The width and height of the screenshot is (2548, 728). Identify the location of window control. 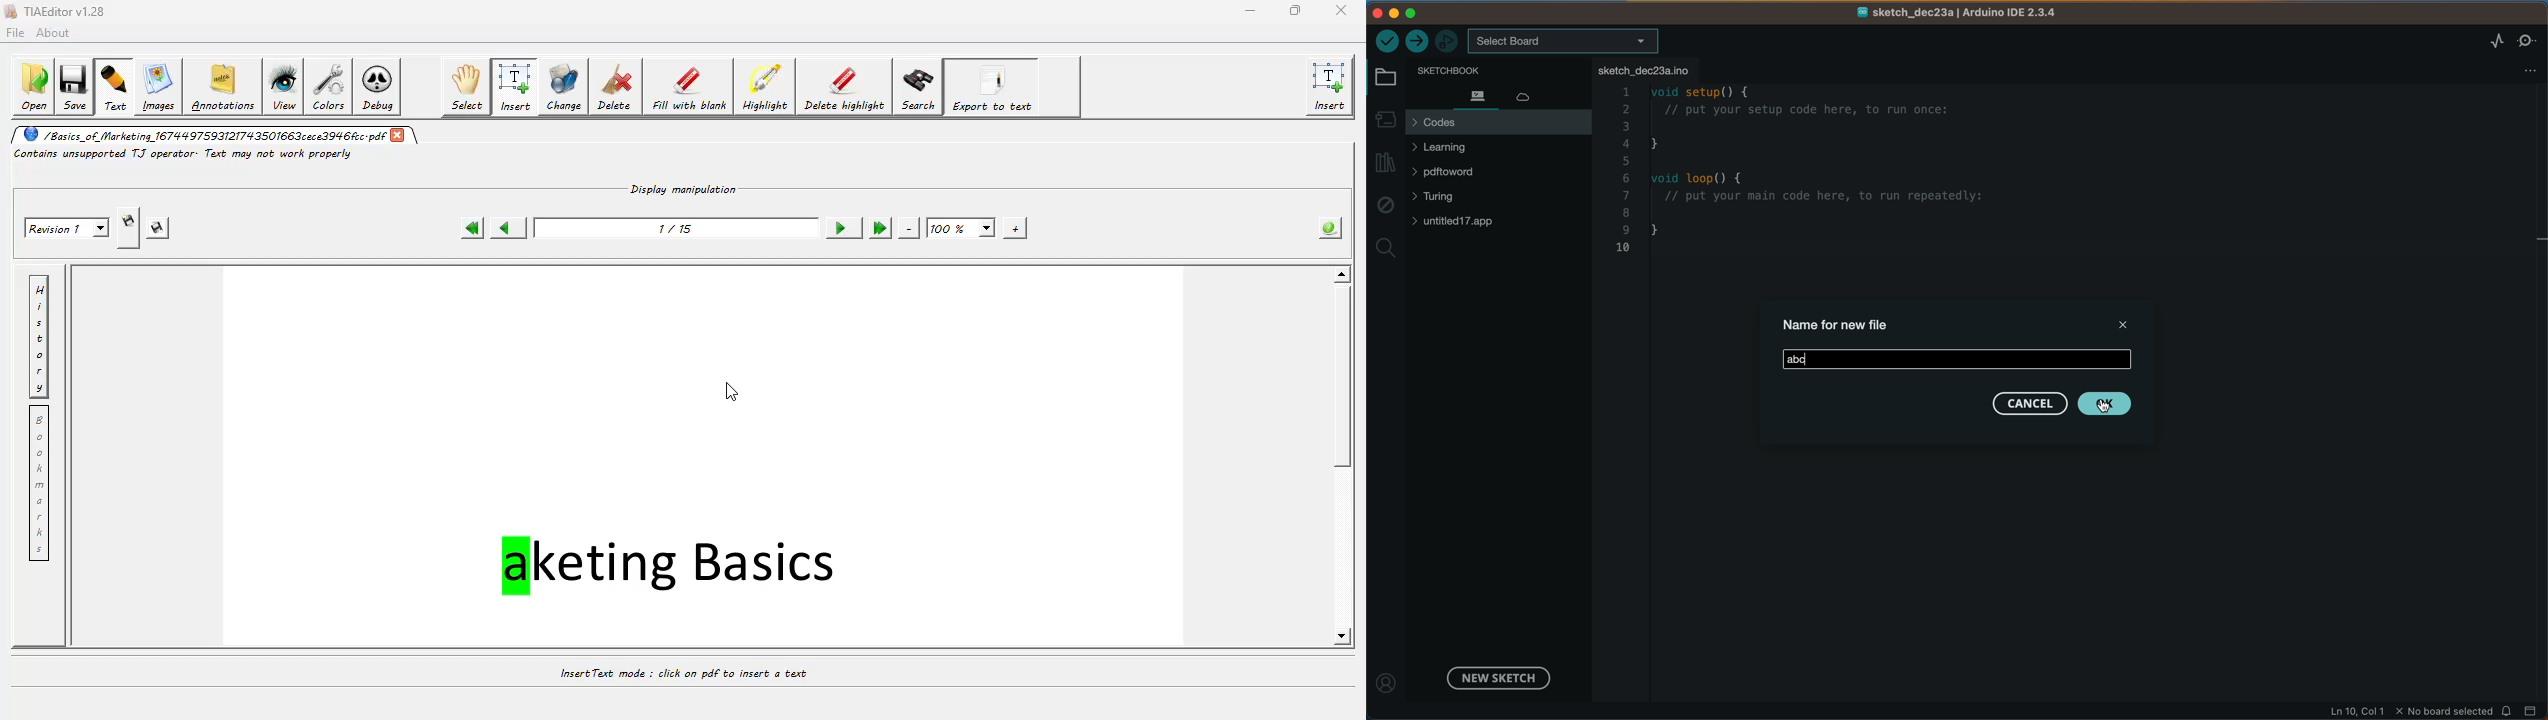
(1407, 13).